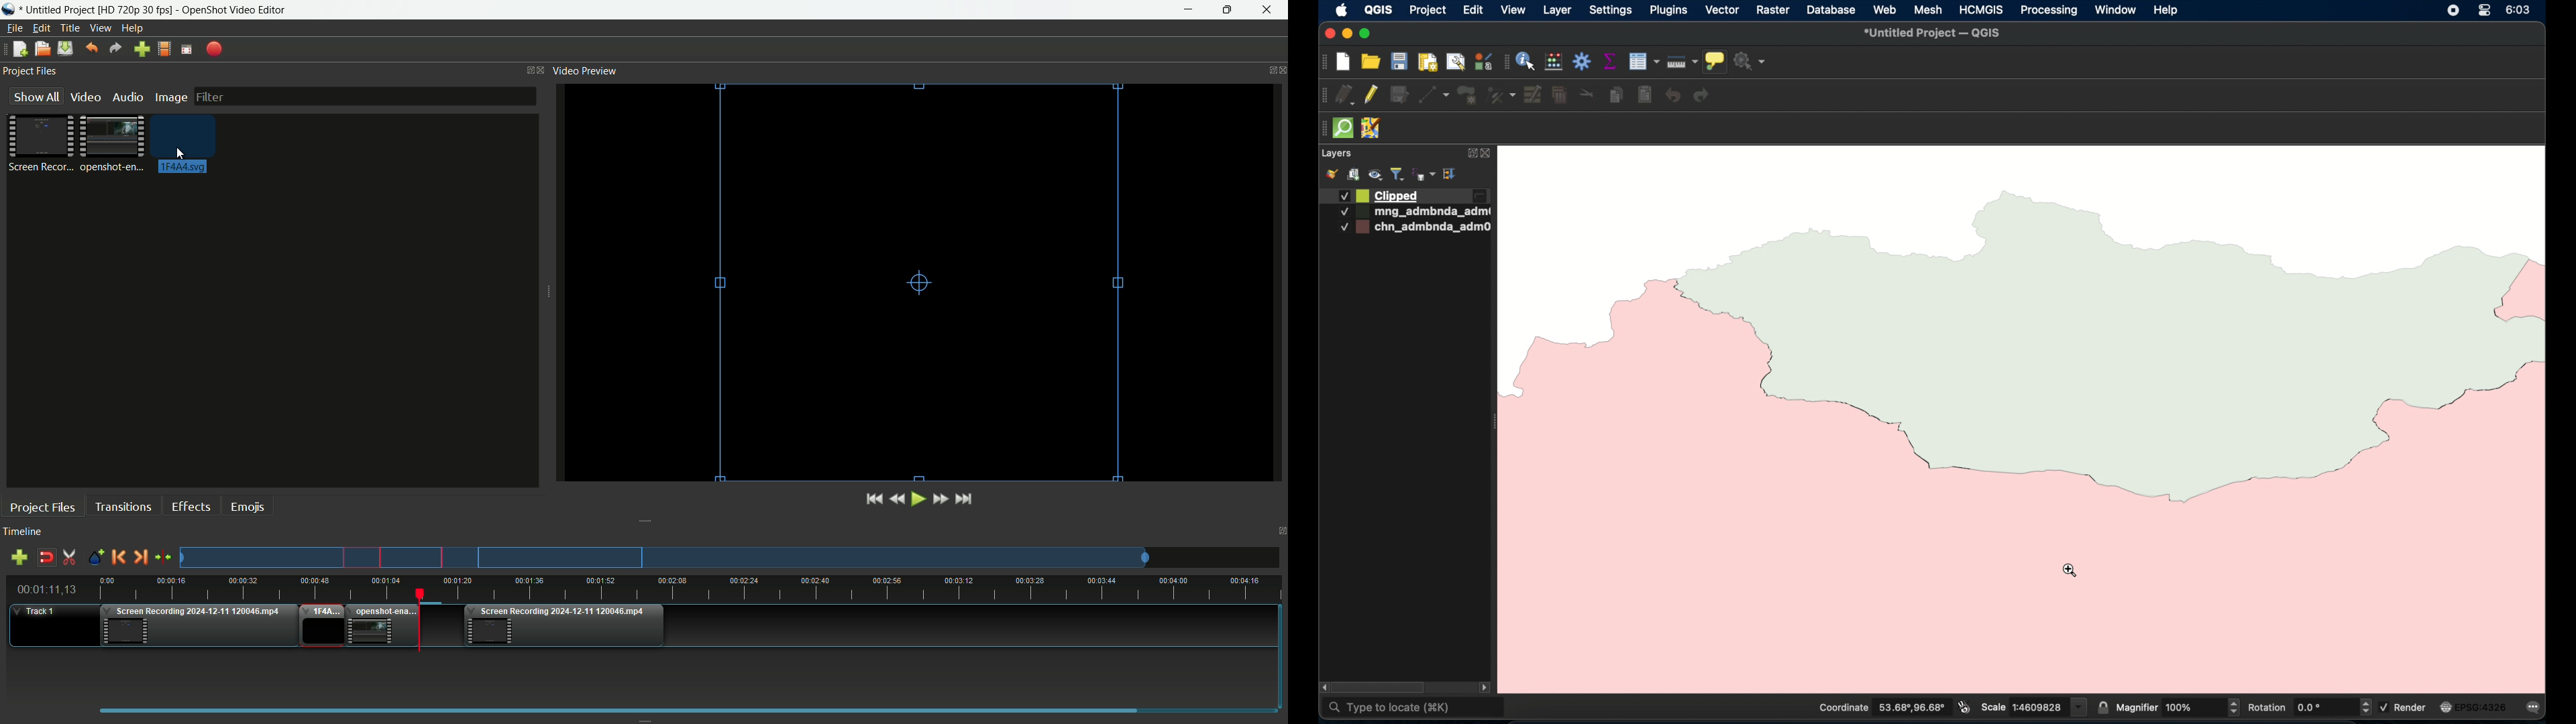 The height and width of the screenshot is (728, 2576). I want to click on scrollbar , so click(682, 709).